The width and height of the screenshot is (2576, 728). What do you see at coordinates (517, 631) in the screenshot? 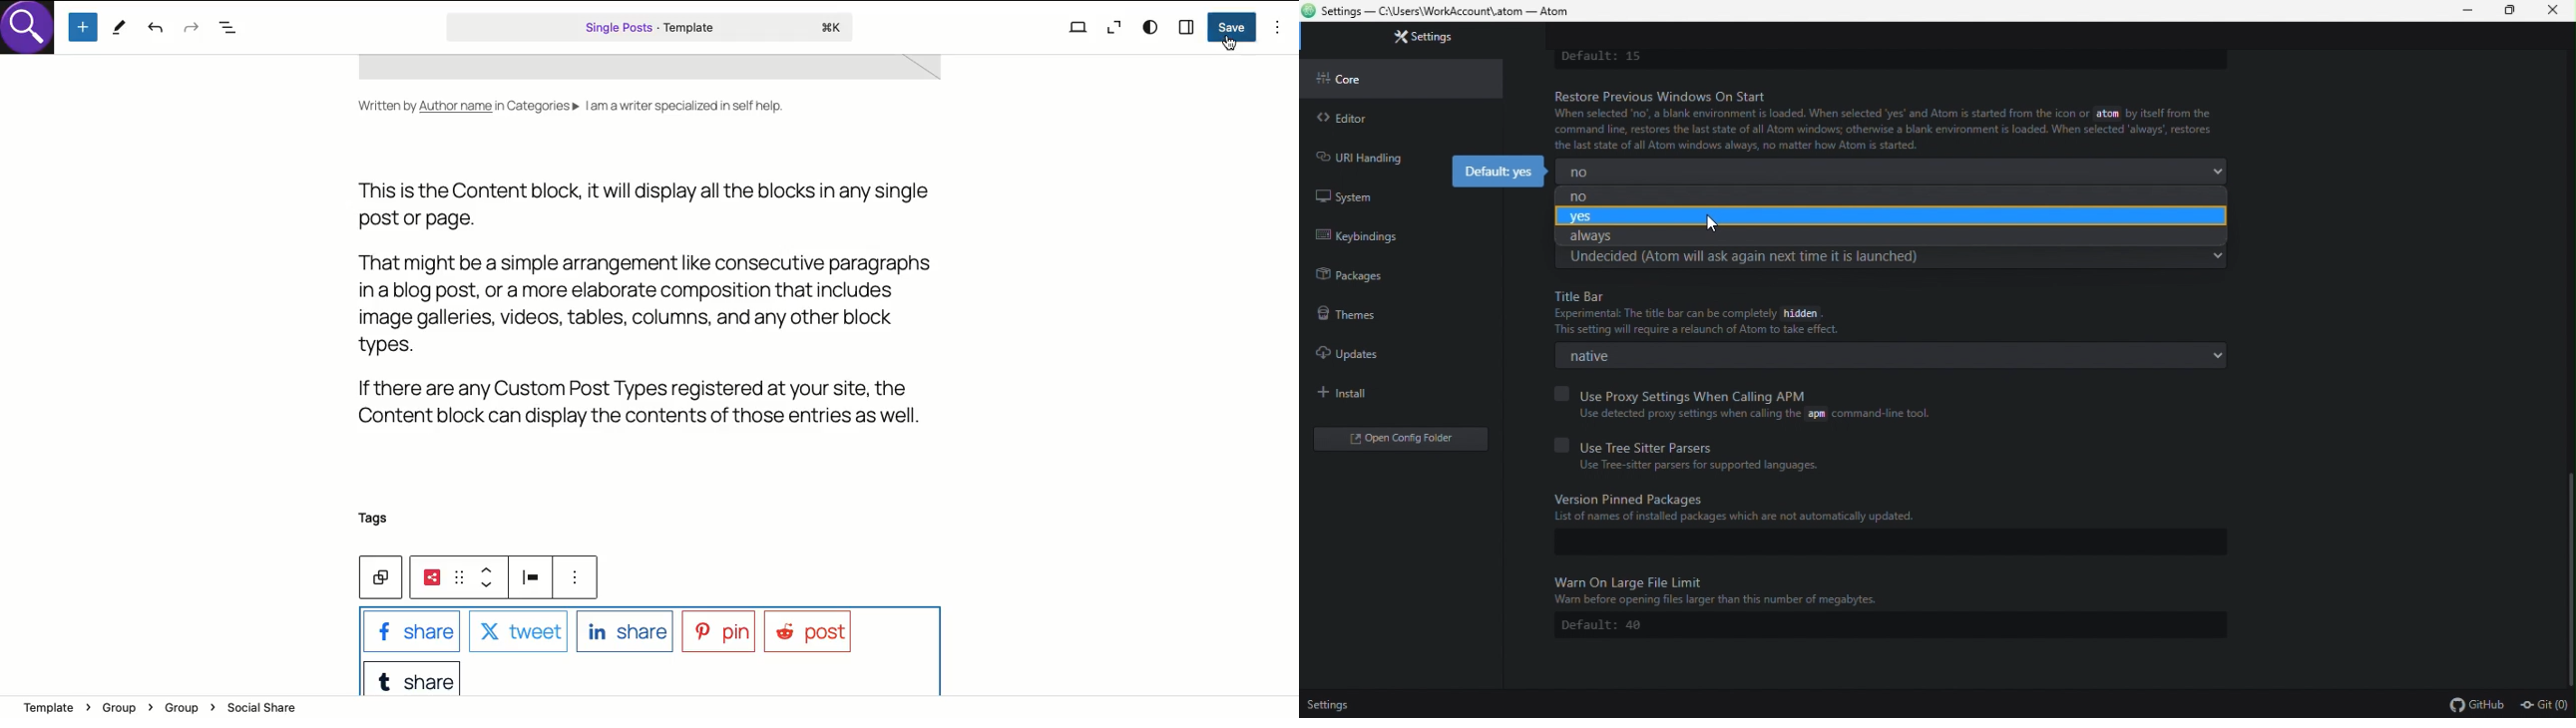
I see `X` at bounding box center [517, 631].